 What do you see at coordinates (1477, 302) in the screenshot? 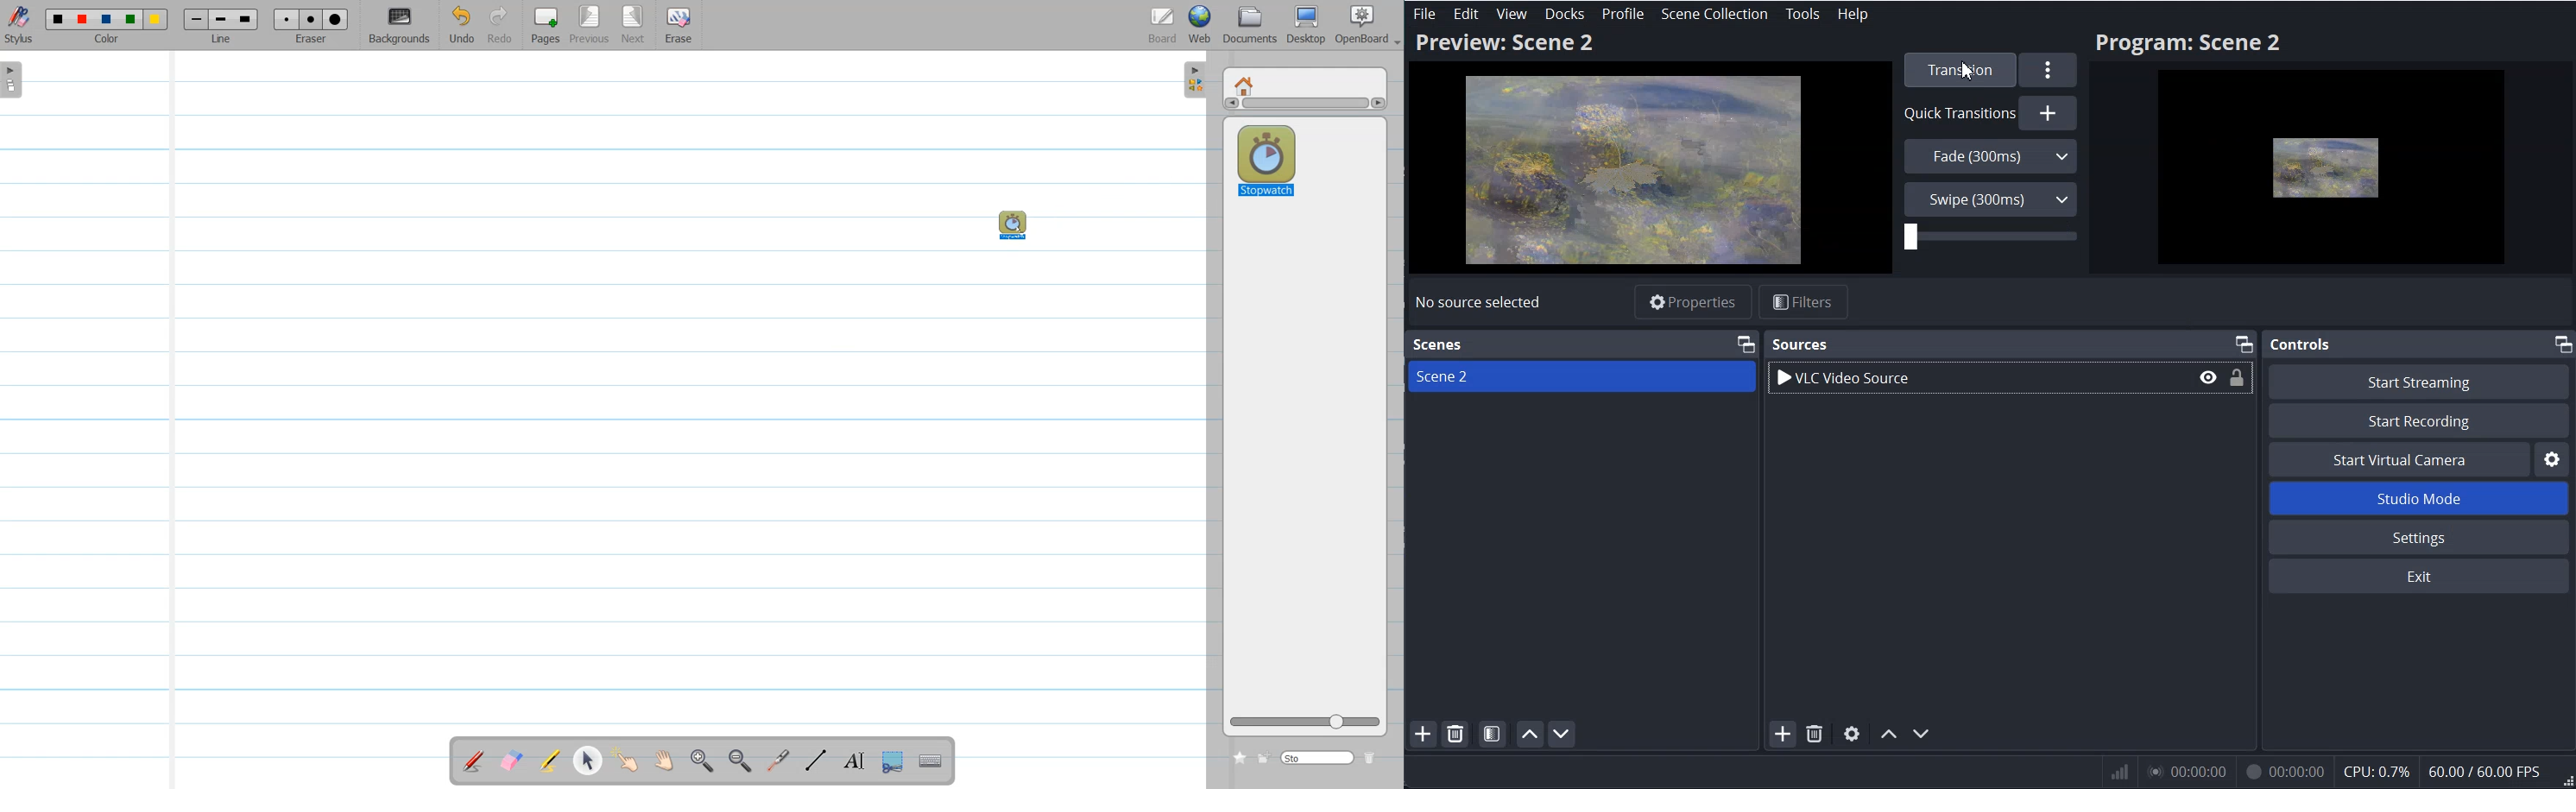
I see `Text` at bounding box center [1477, 302].